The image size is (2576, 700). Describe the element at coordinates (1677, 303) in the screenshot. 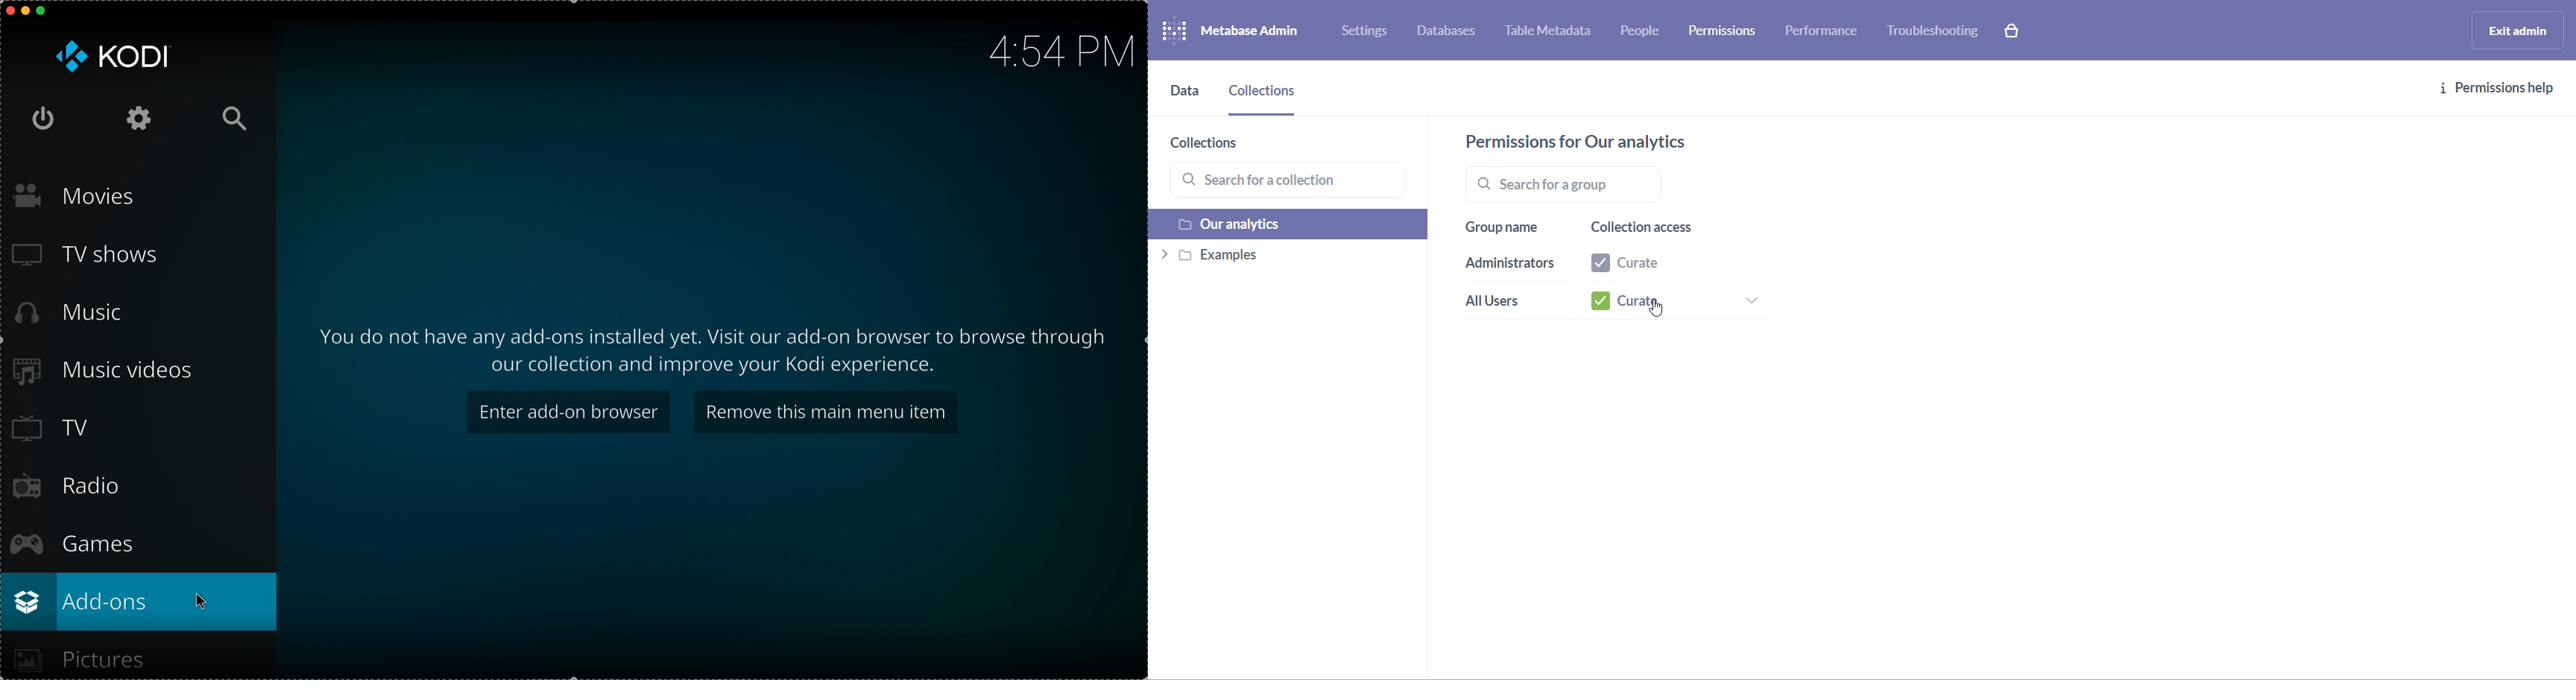

I see `access level` at that location.